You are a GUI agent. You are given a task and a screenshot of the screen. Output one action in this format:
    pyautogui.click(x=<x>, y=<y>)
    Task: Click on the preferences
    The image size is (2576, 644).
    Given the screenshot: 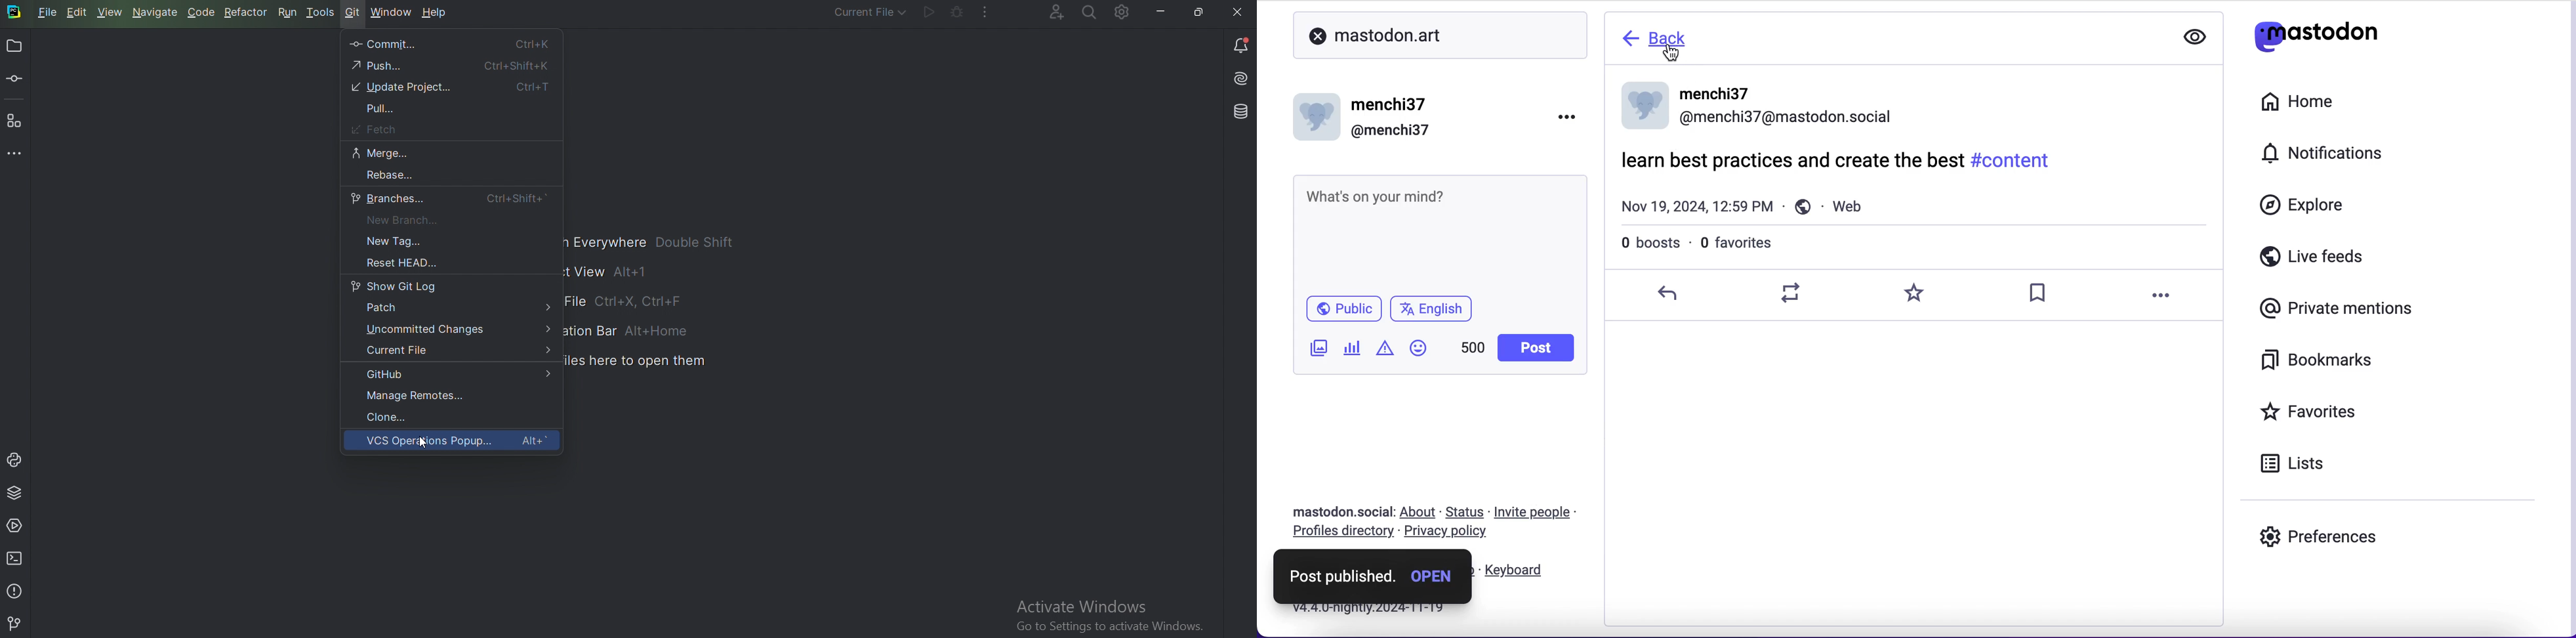 What is the action you would take?
    pyautogui.click(x=2321, y=535)
    